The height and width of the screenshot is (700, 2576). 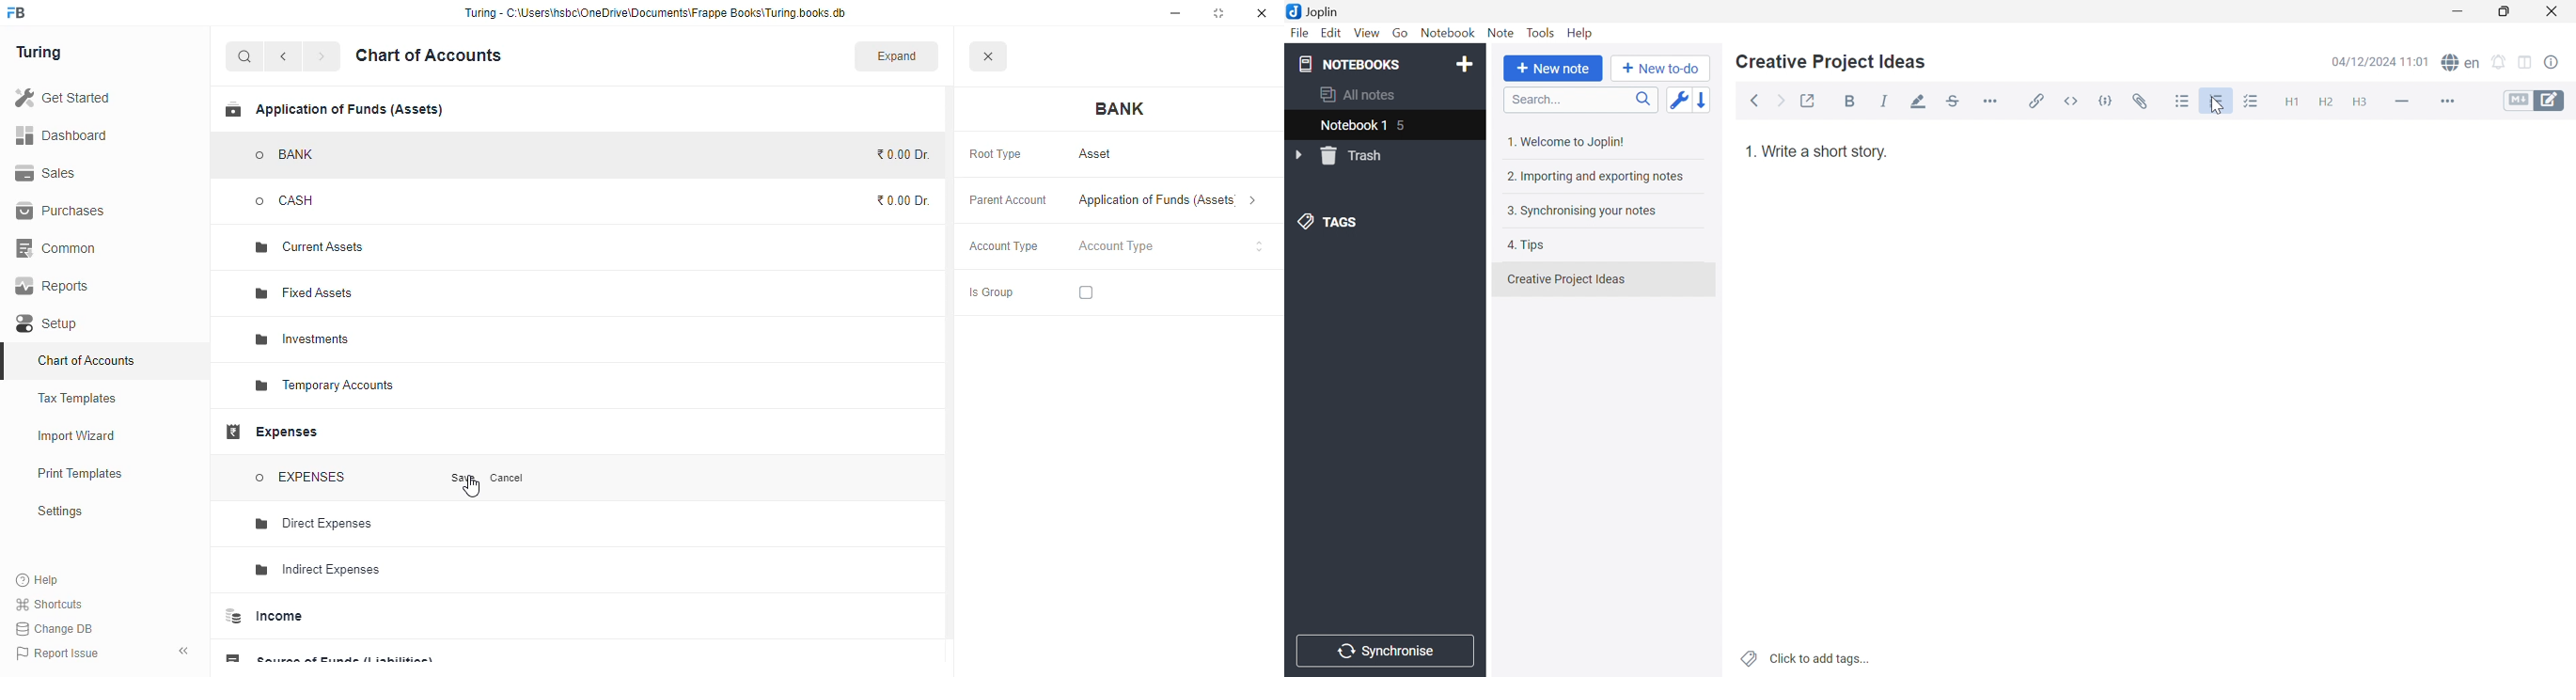 What do you see at coordinates (46, 173) in the screenshot?
I see `sales` at bounding box center [46, 173].